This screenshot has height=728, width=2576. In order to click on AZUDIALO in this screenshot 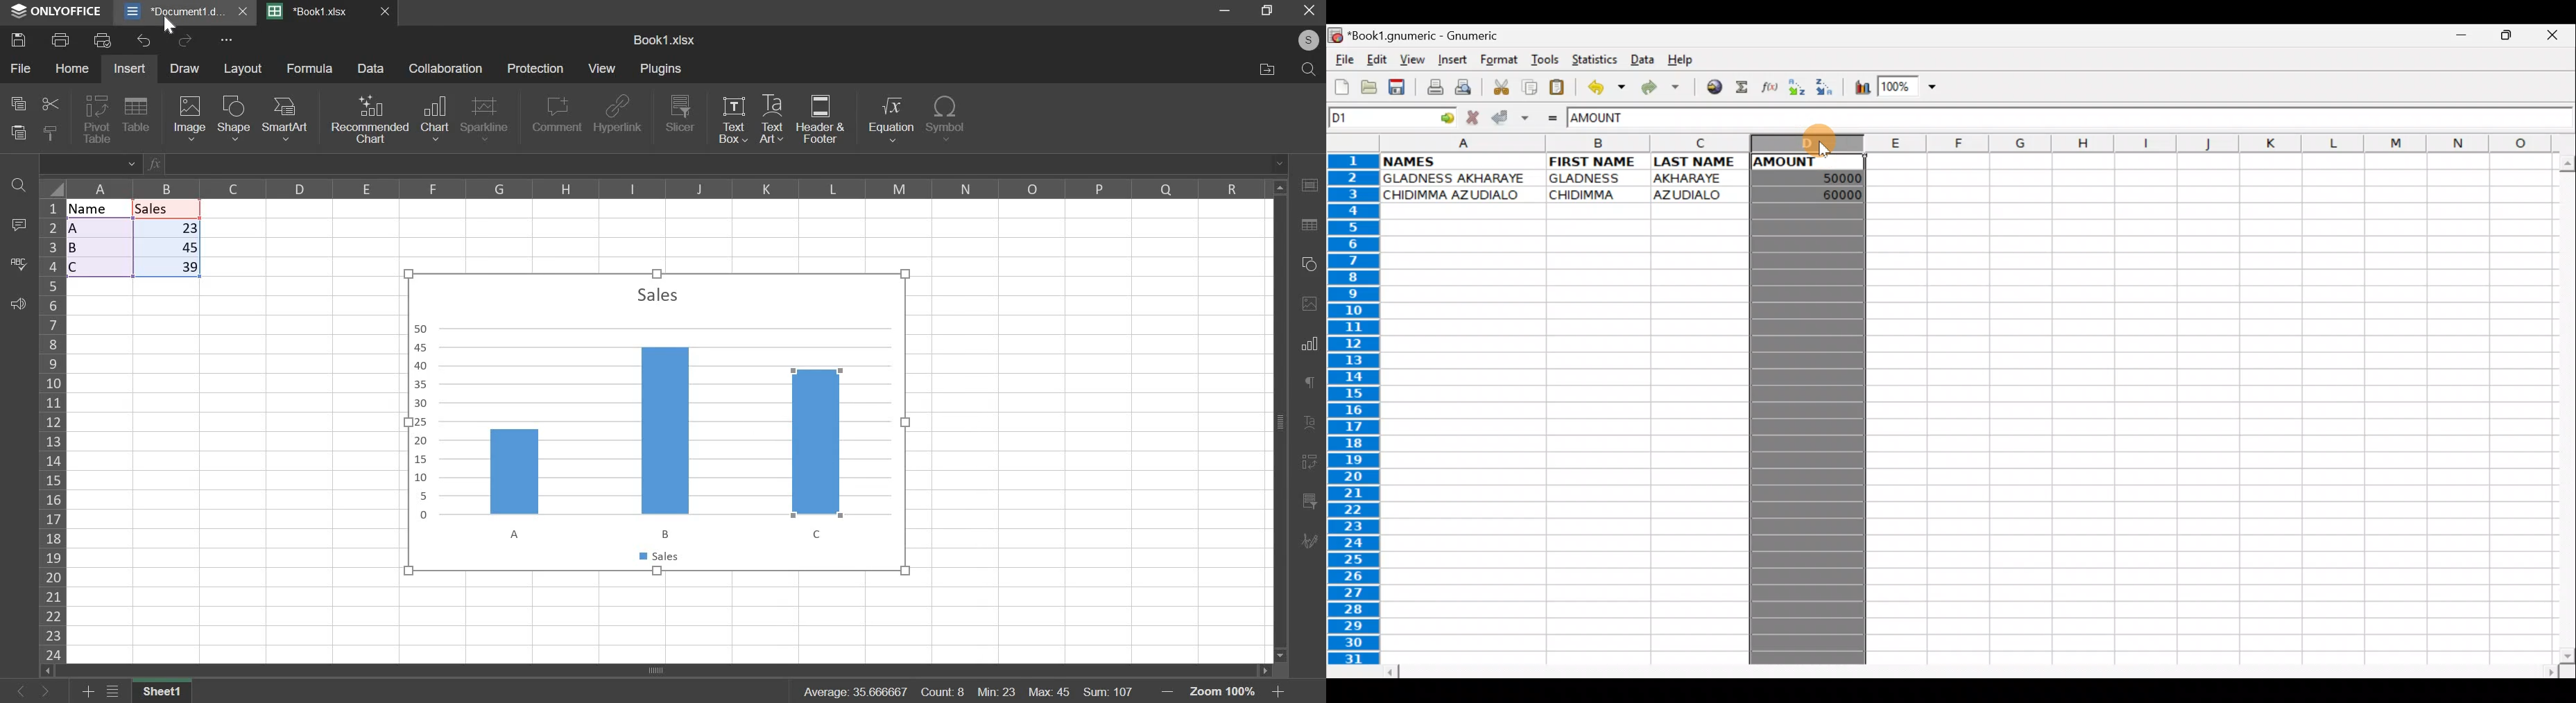, I will do `click(1693, 194)`.